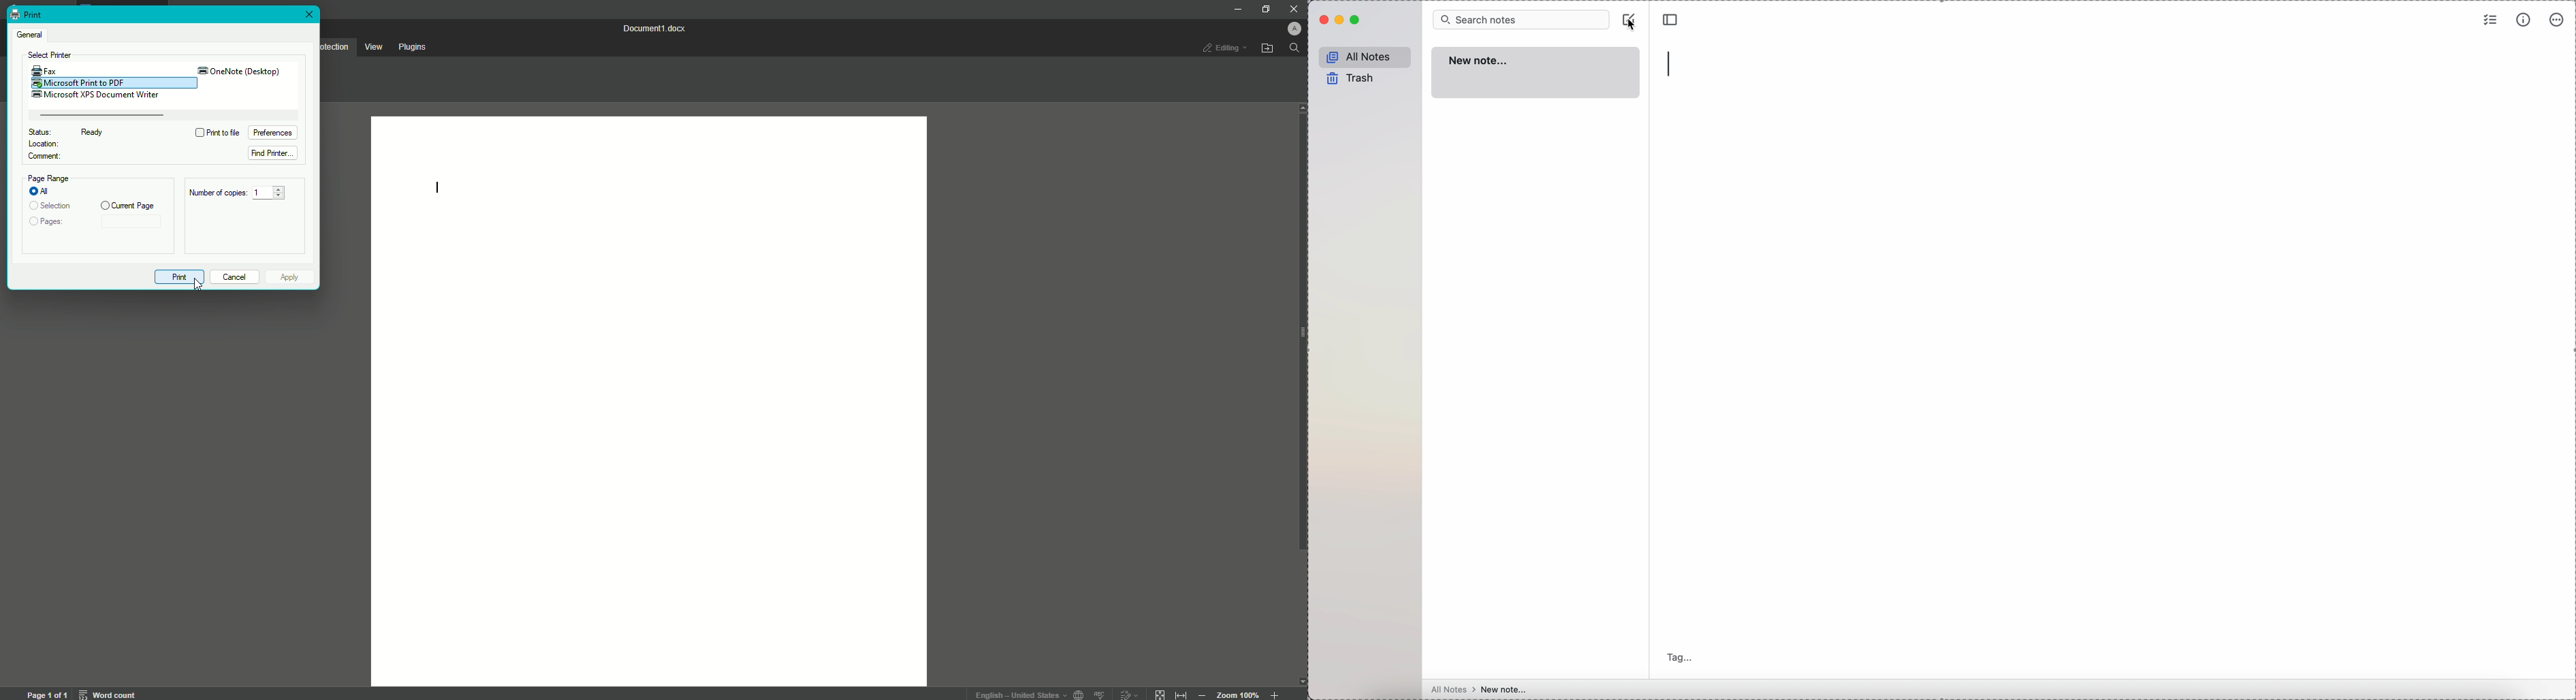  I want to click on text language, so click(1017, 693).